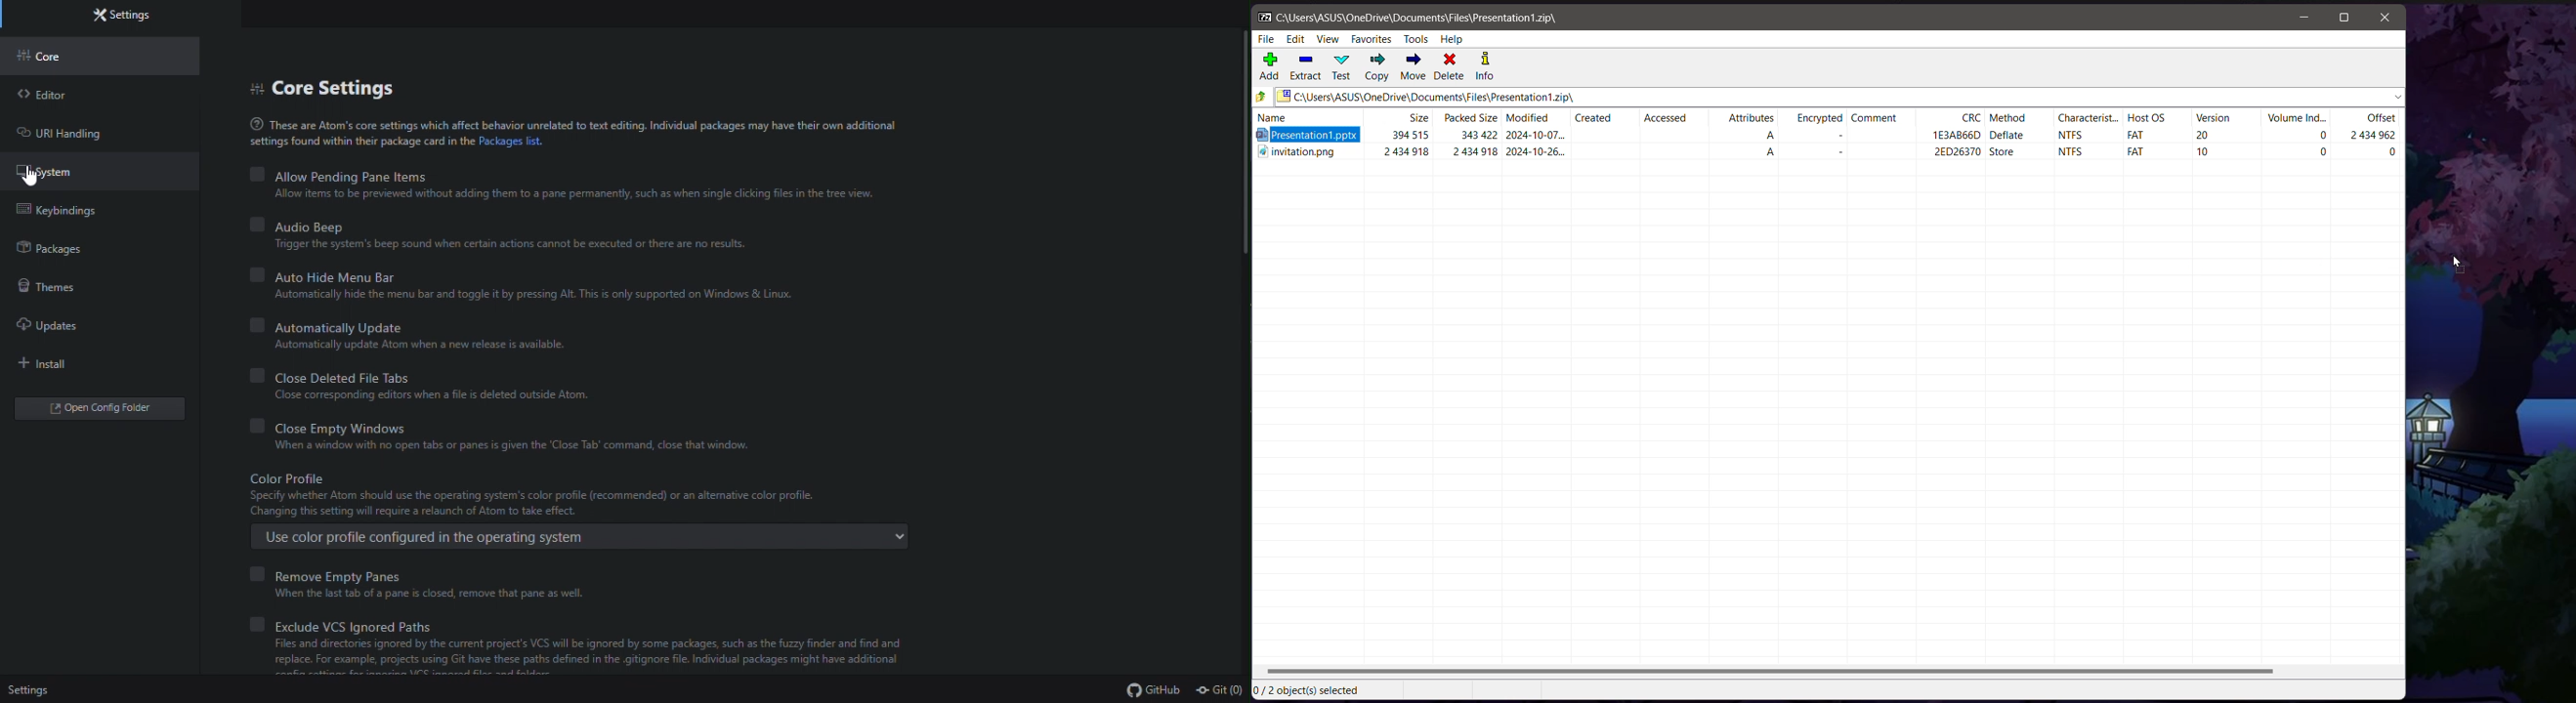  What do you see at coordinates (1778, 154) in the screenshot?
I see `A` at bounding box center [1778, 154].